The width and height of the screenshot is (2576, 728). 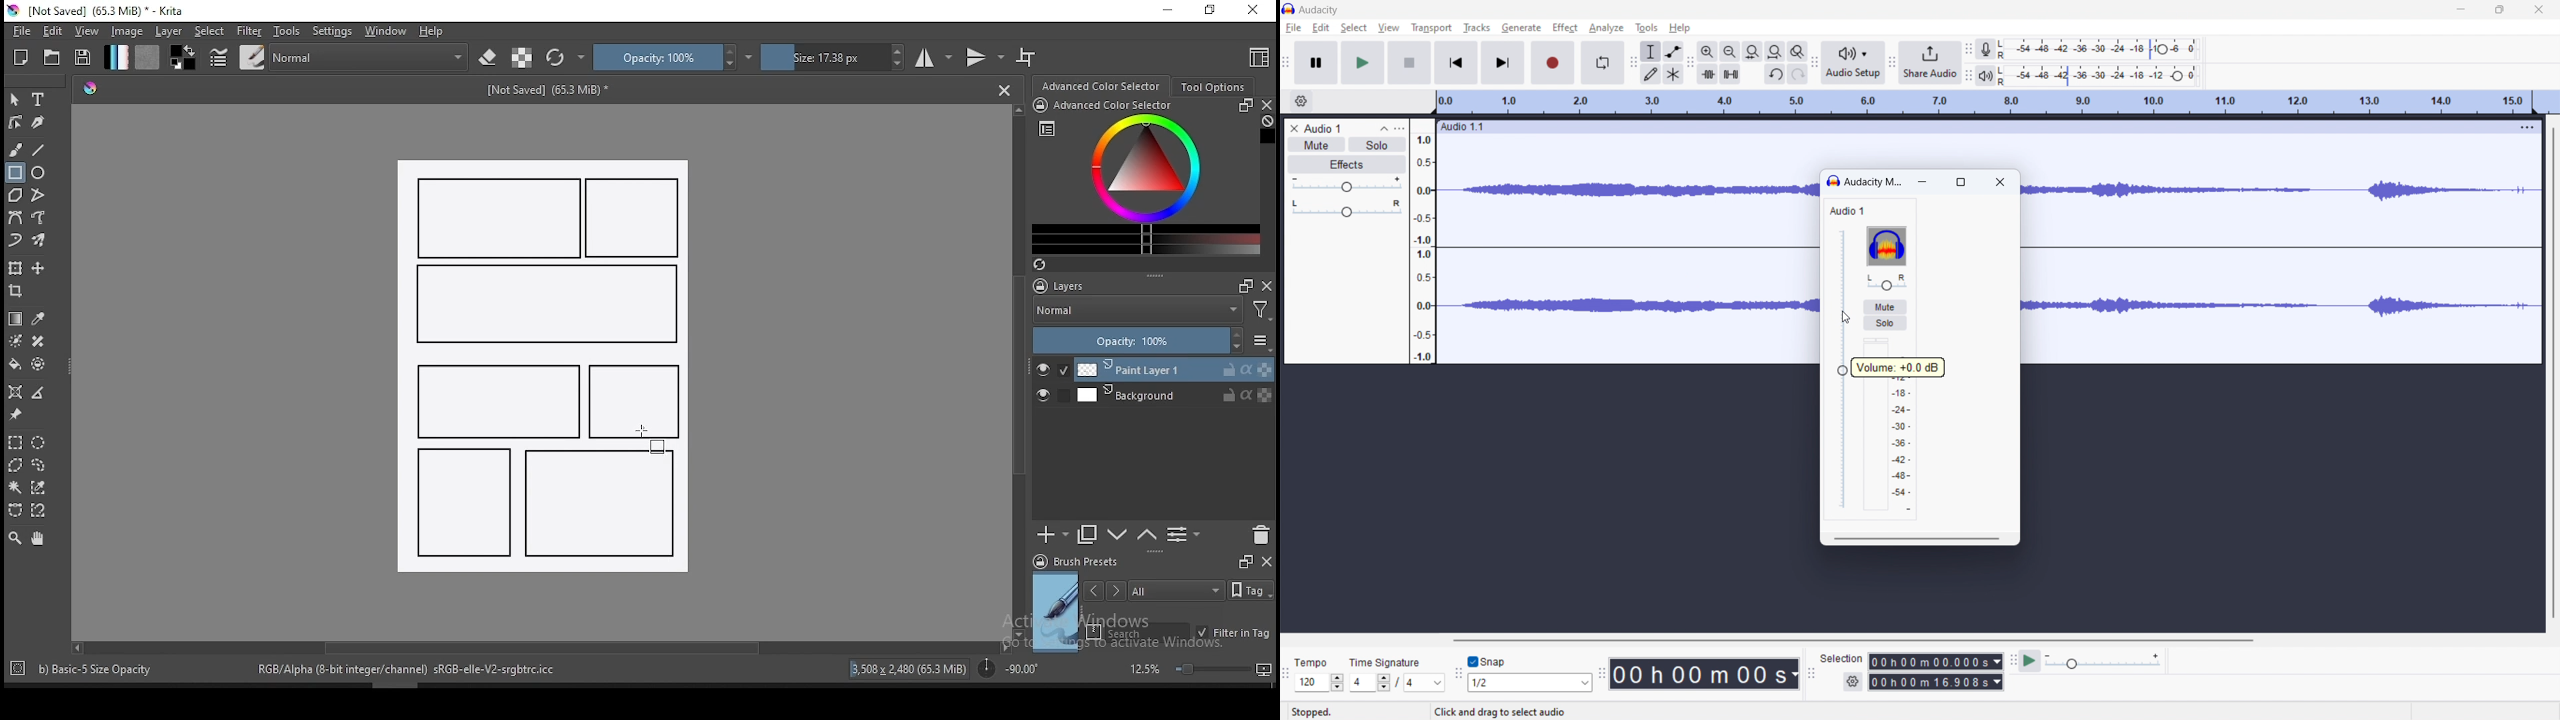 I want to click on silence selection, so click(x=1731, y=73).